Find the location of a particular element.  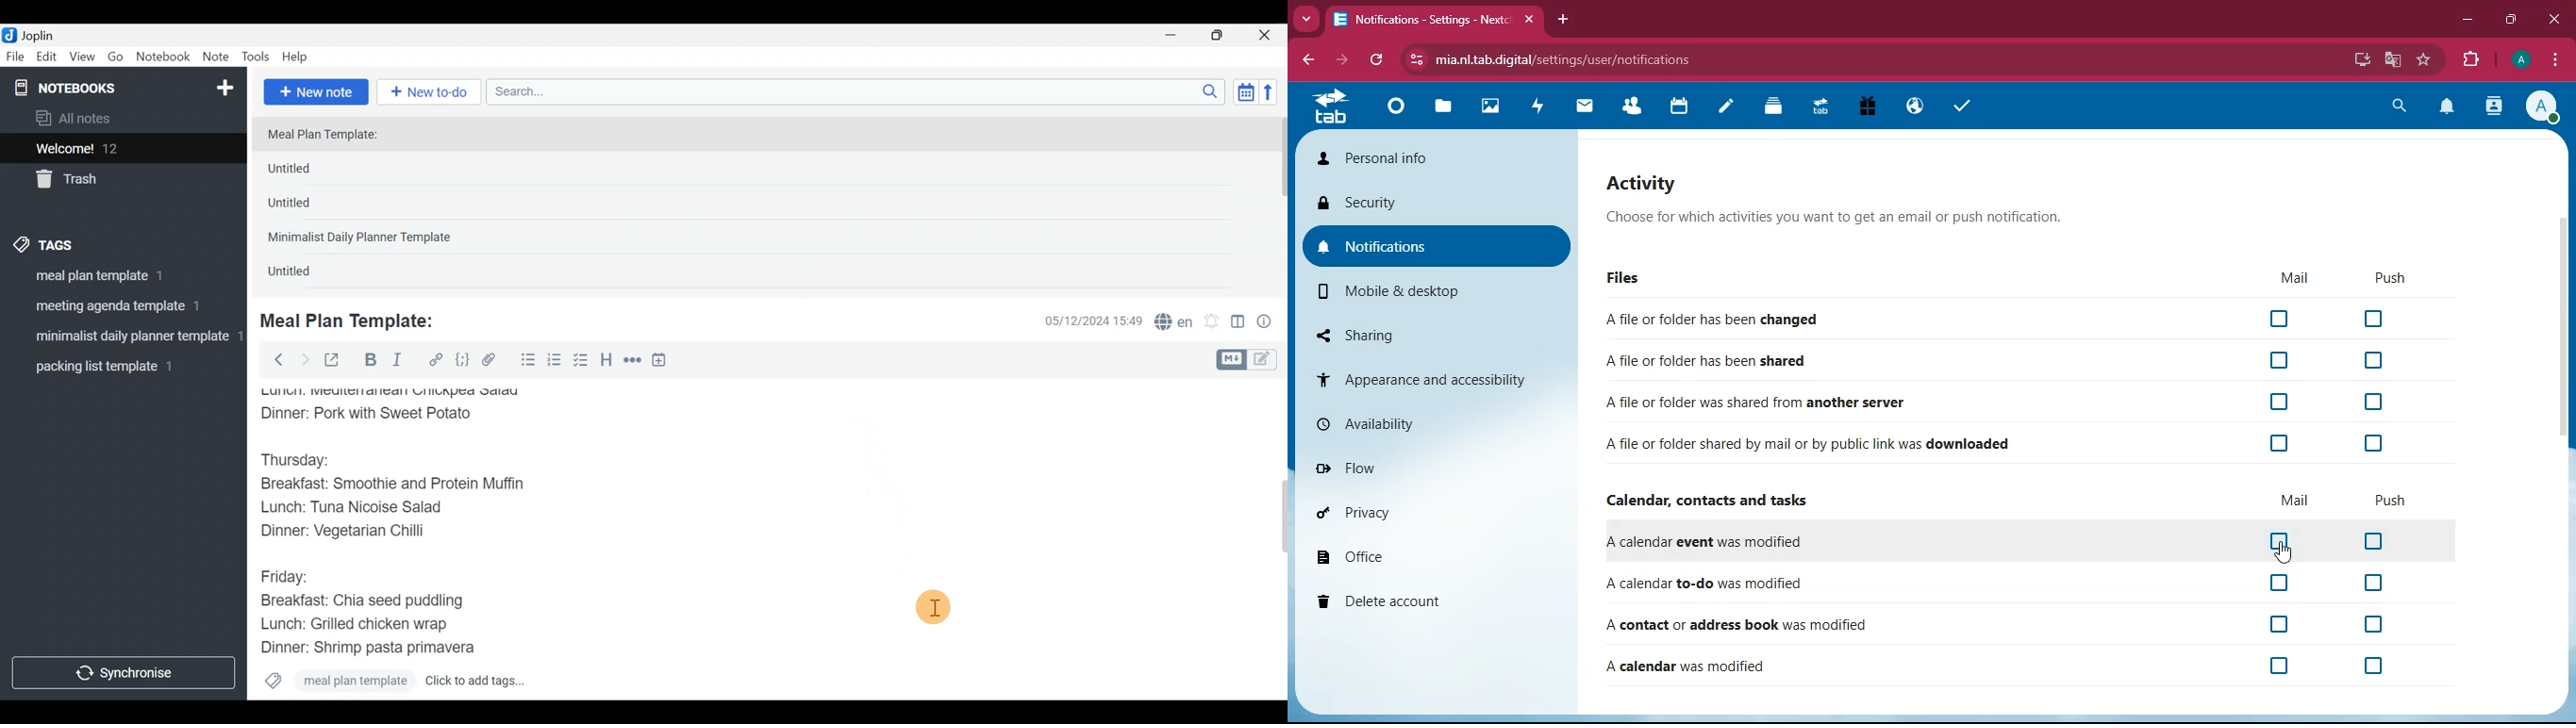

Thursday: is located at coordinates (305, 461).